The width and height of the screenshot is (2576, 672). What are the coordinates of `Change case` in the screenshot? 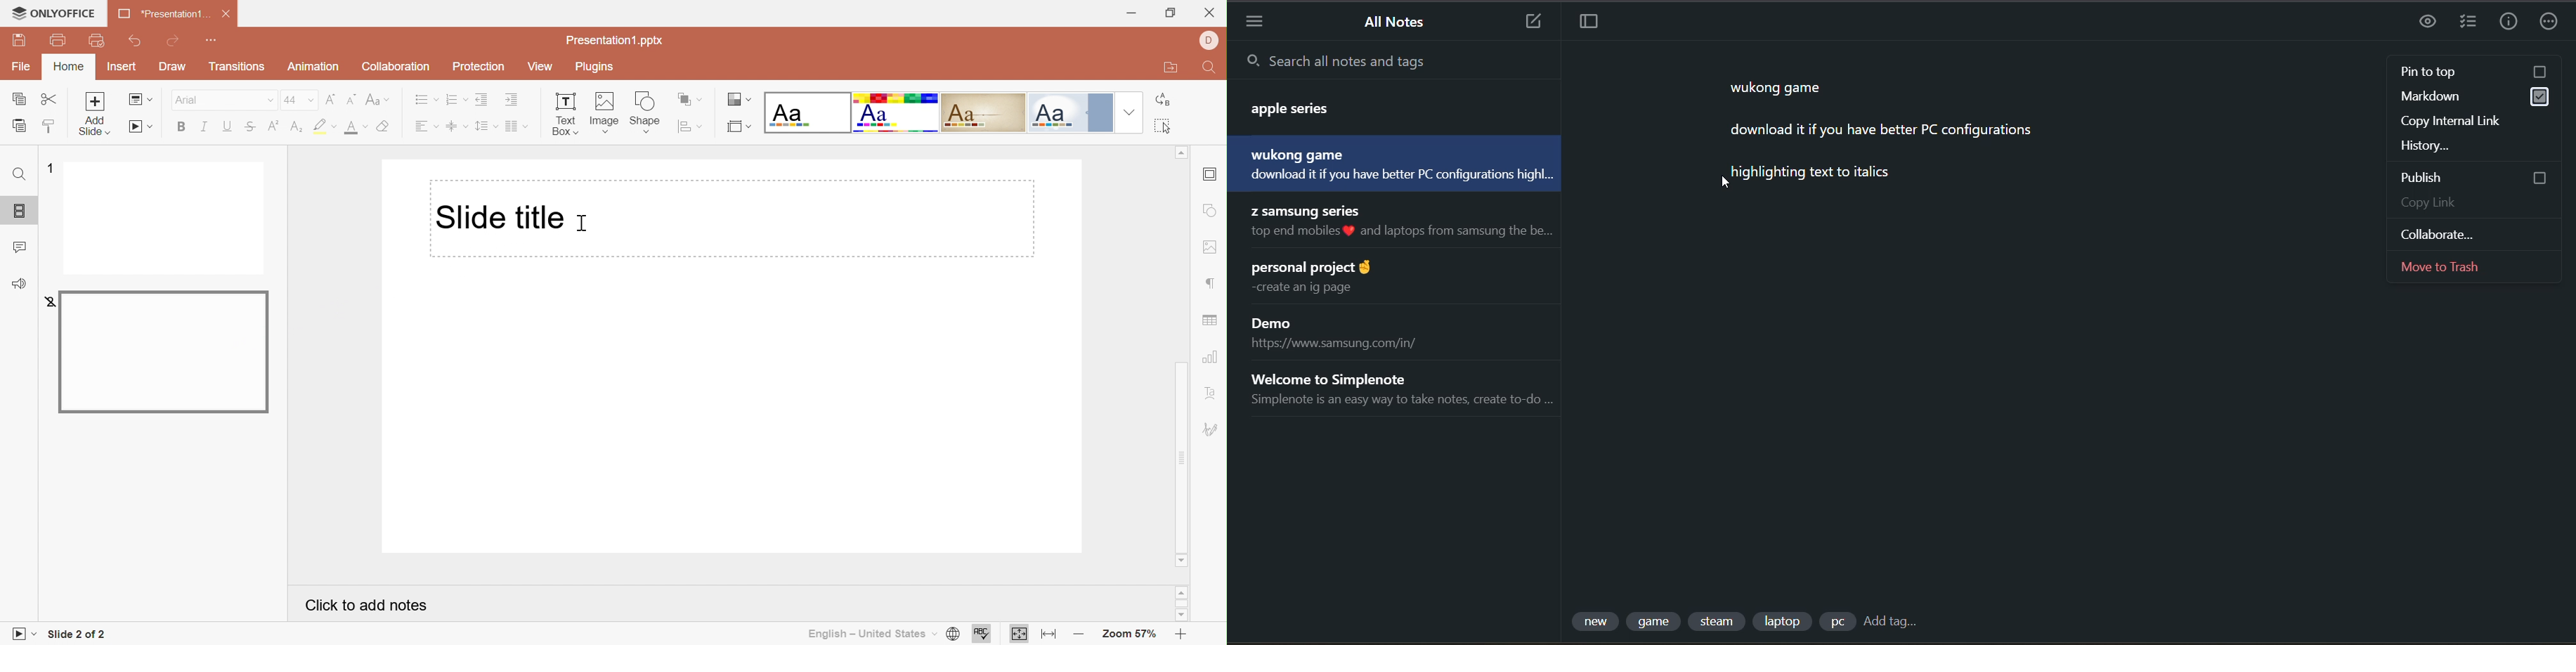 It's located at (378, 99).